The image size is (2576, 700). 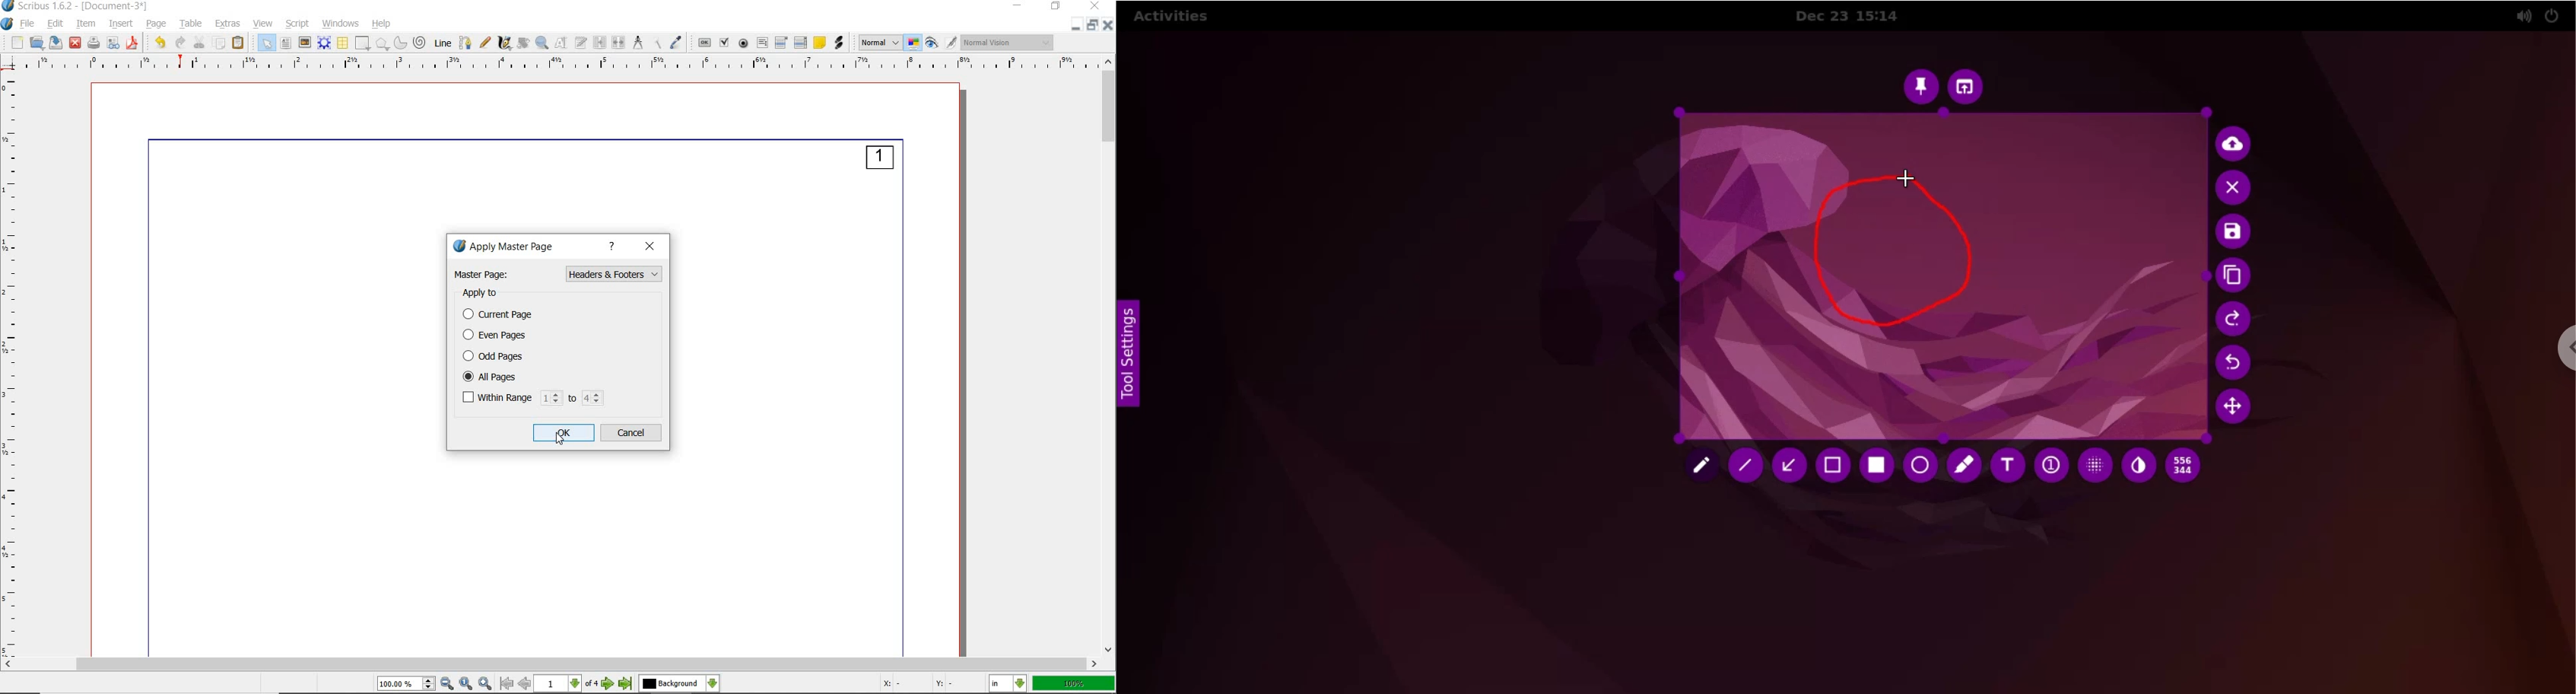 What do you see at coordinates (343, 42) in the screenshot?
I see `table` at bounding box center [343, 42].